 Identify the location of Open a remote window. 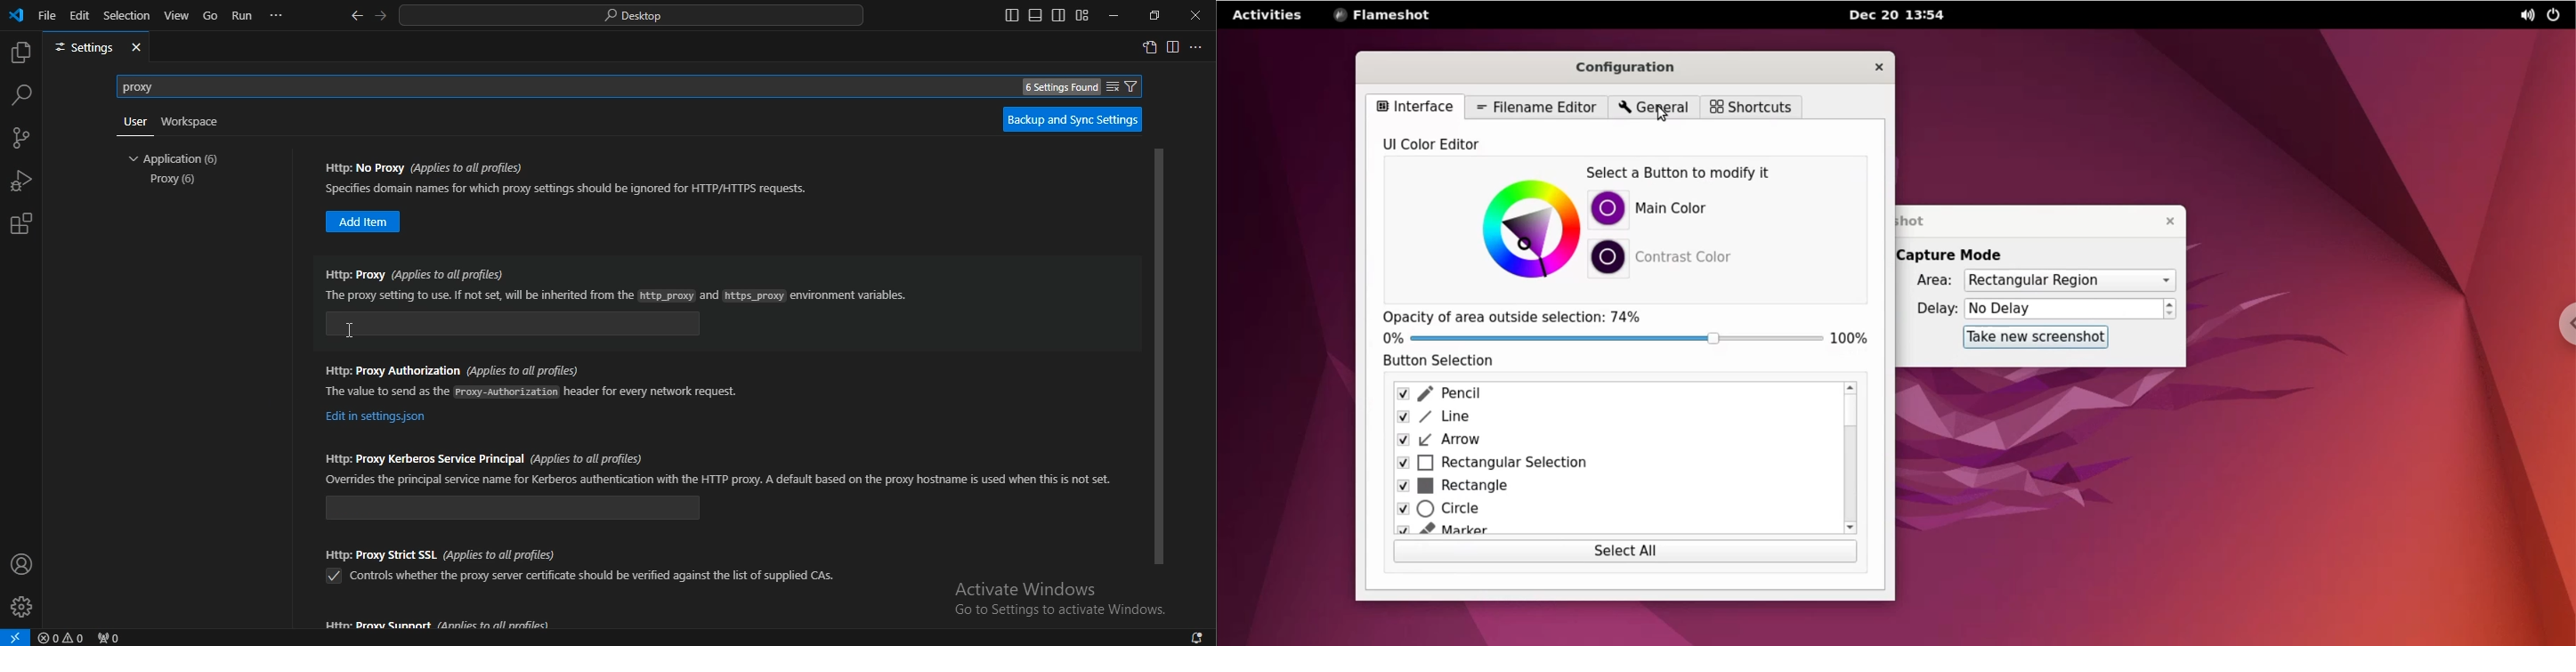
(16, 636).